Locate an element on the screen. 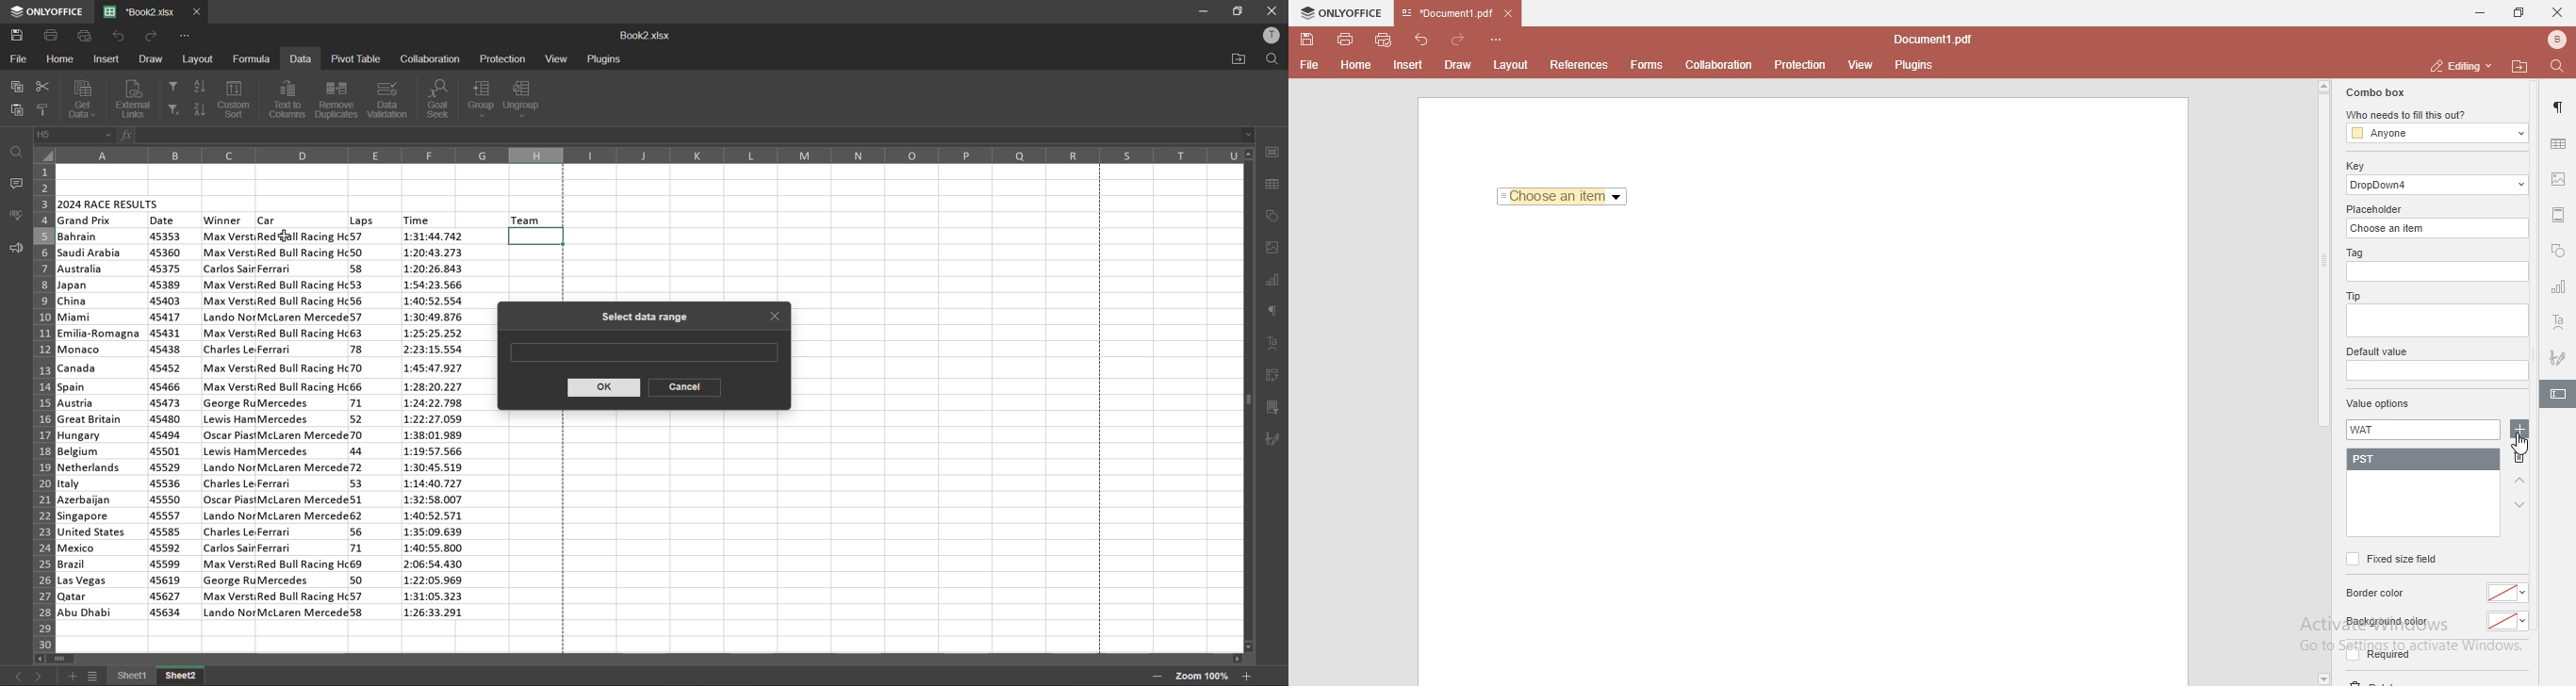 The width and height of the screenshot is (2576, 700). filename is located at coordinates (144, 11).